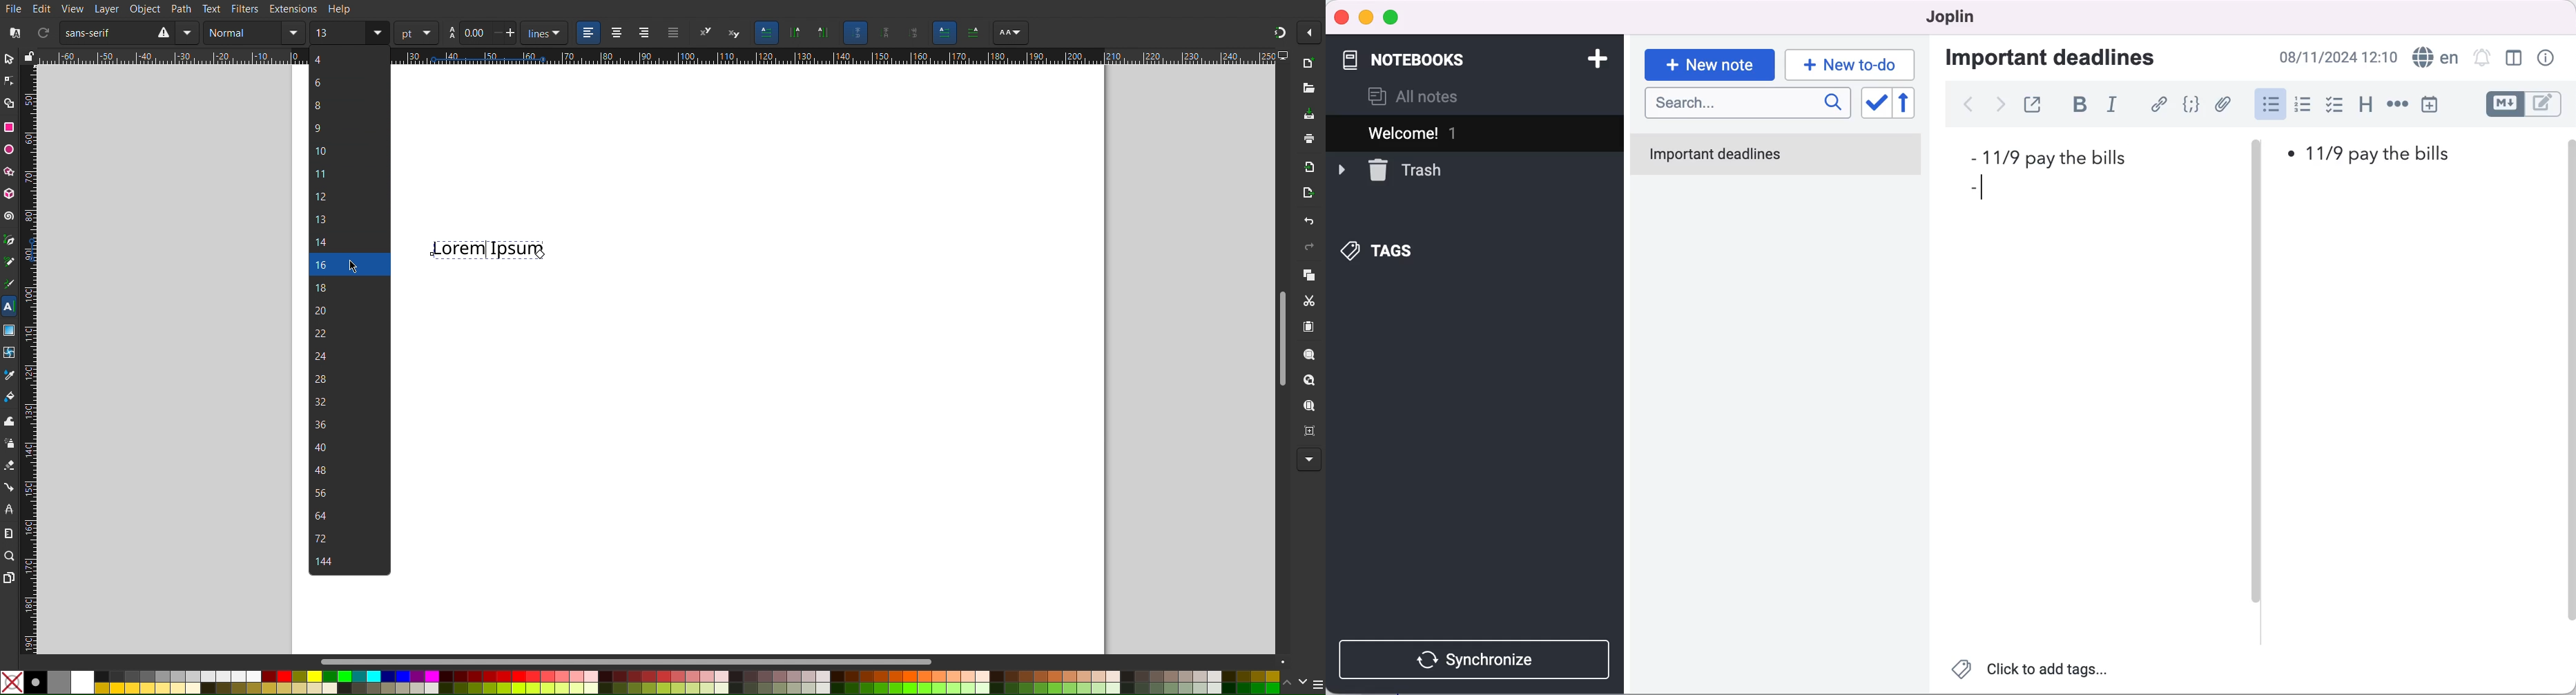  I want to click on Color, so click(639, 683).